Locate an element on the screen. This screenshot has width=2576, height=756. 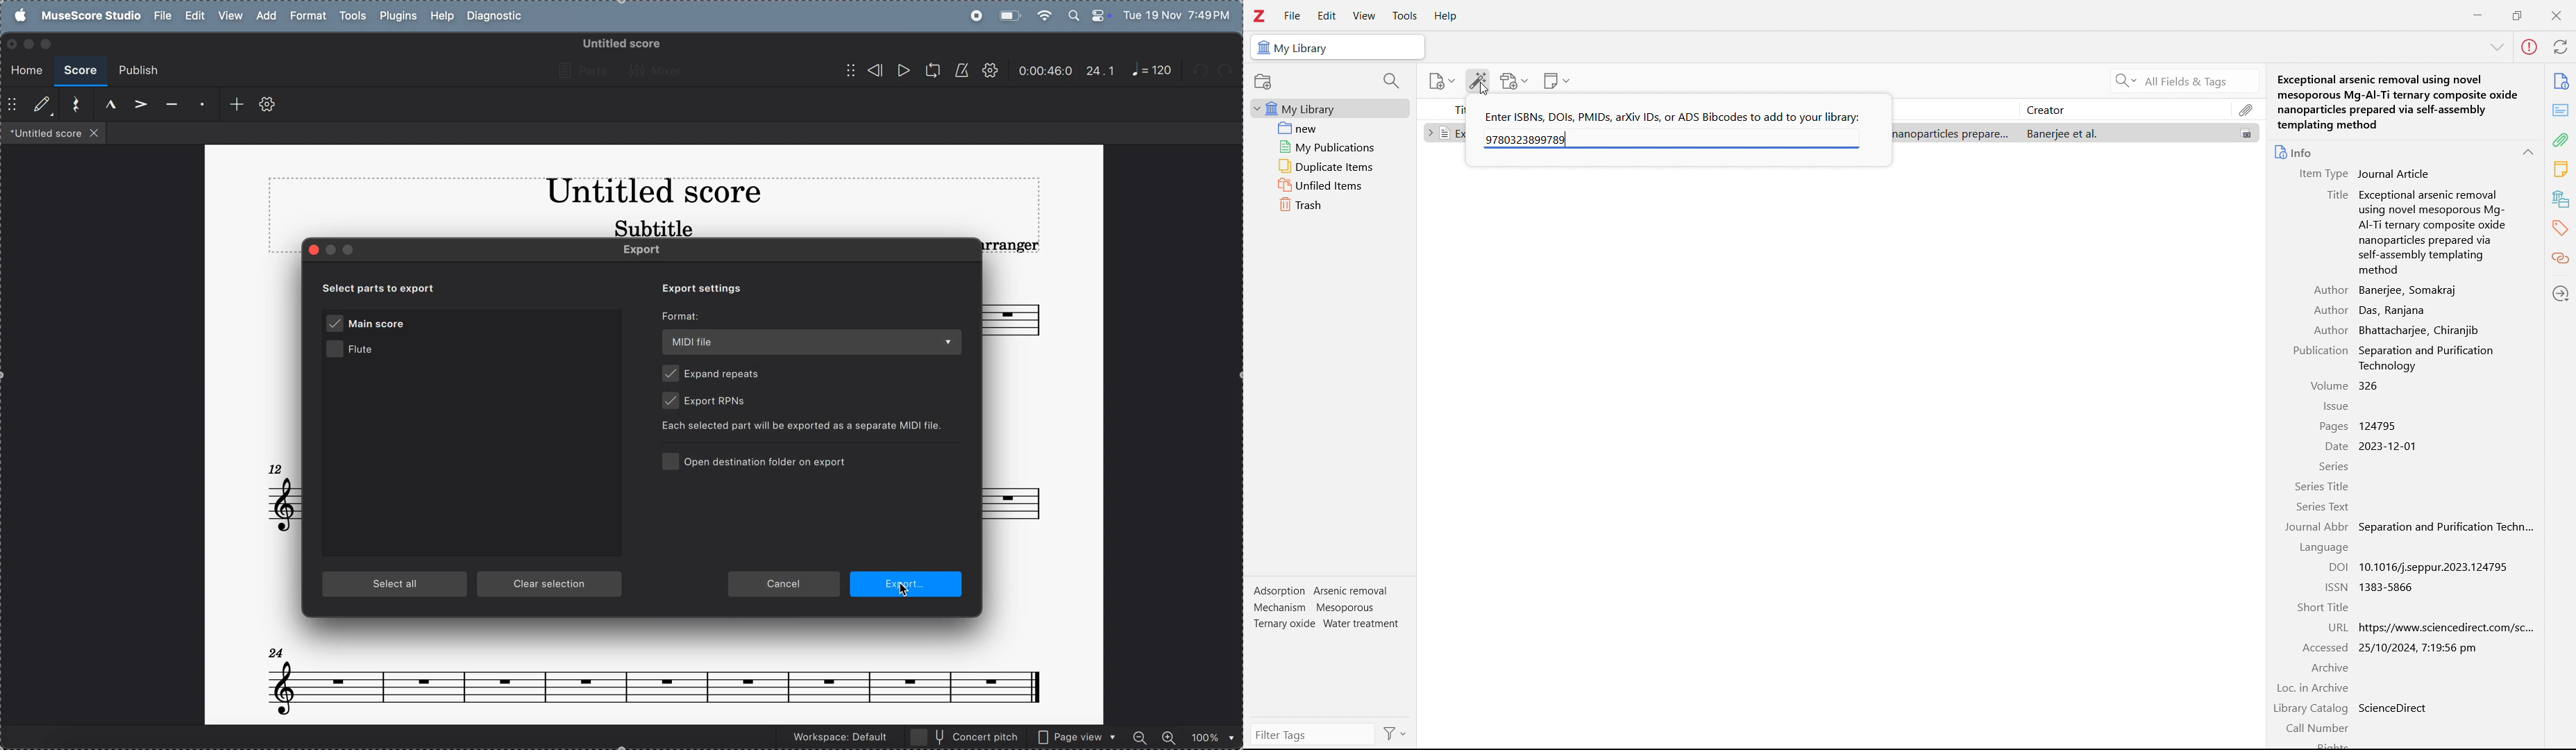
actions is located at coordinates (1395, 733).